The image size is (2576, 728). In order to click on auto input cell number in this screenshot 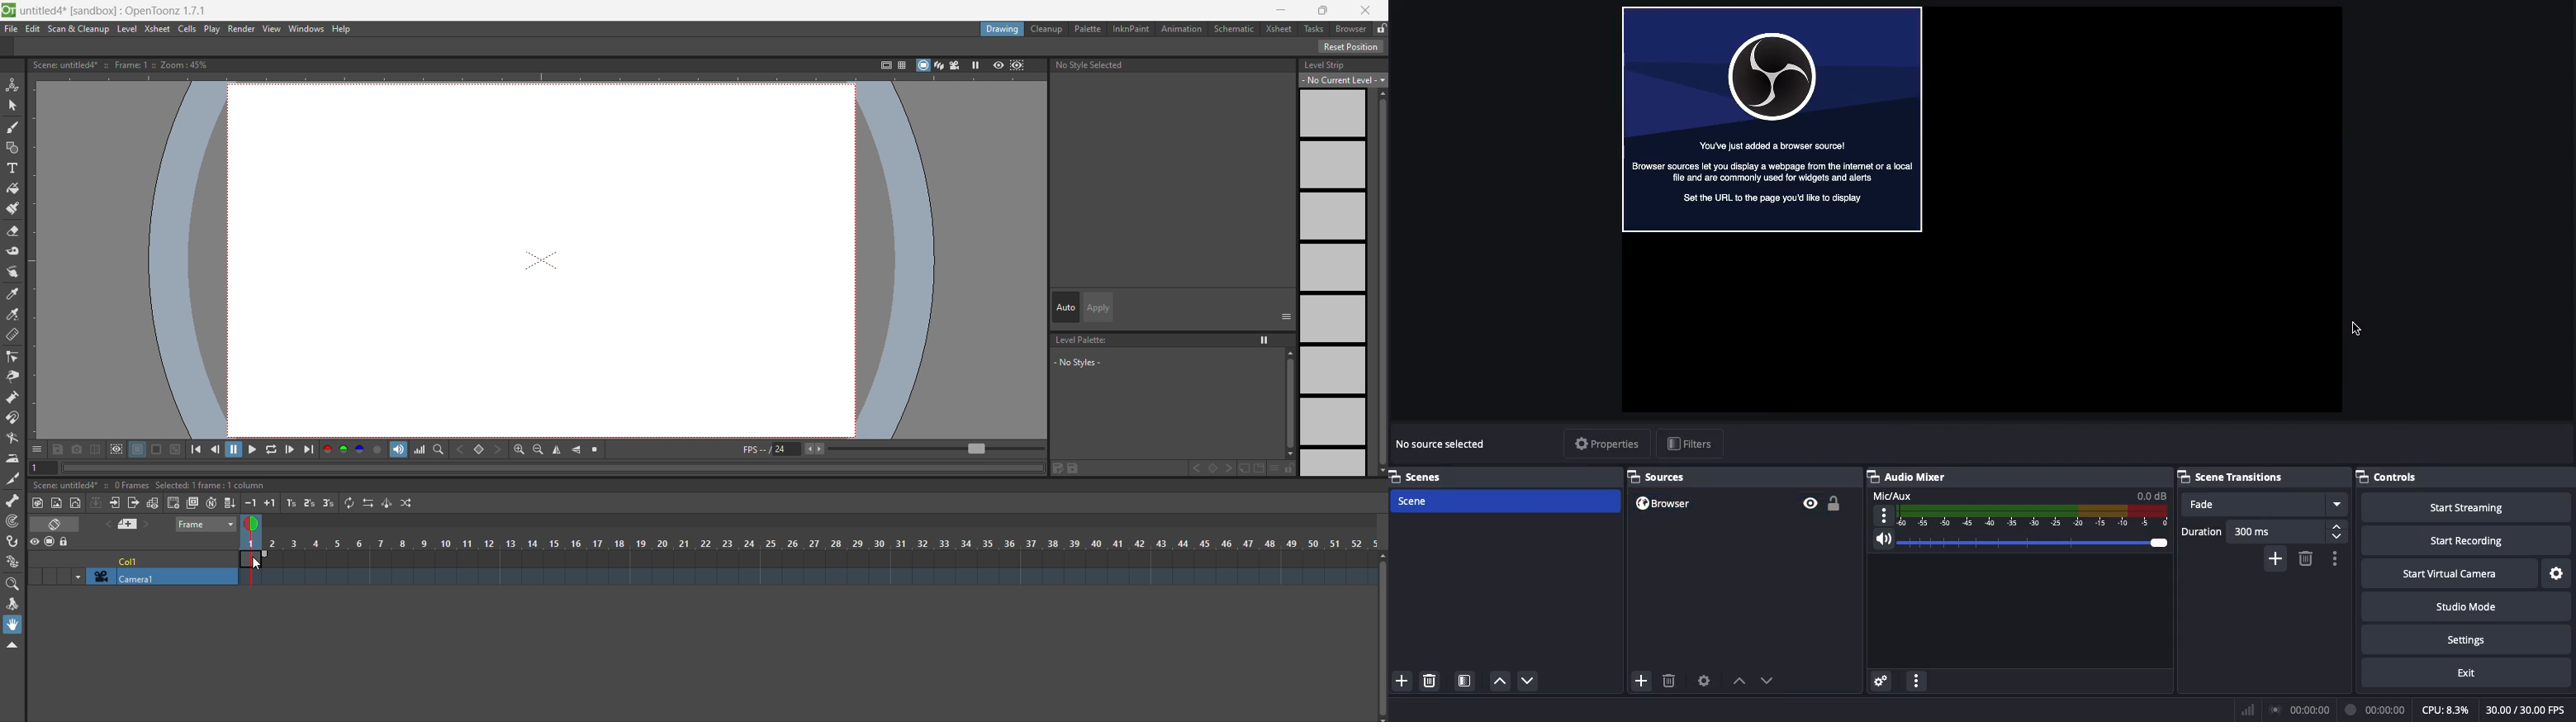, I will do `click(211, 502)`.